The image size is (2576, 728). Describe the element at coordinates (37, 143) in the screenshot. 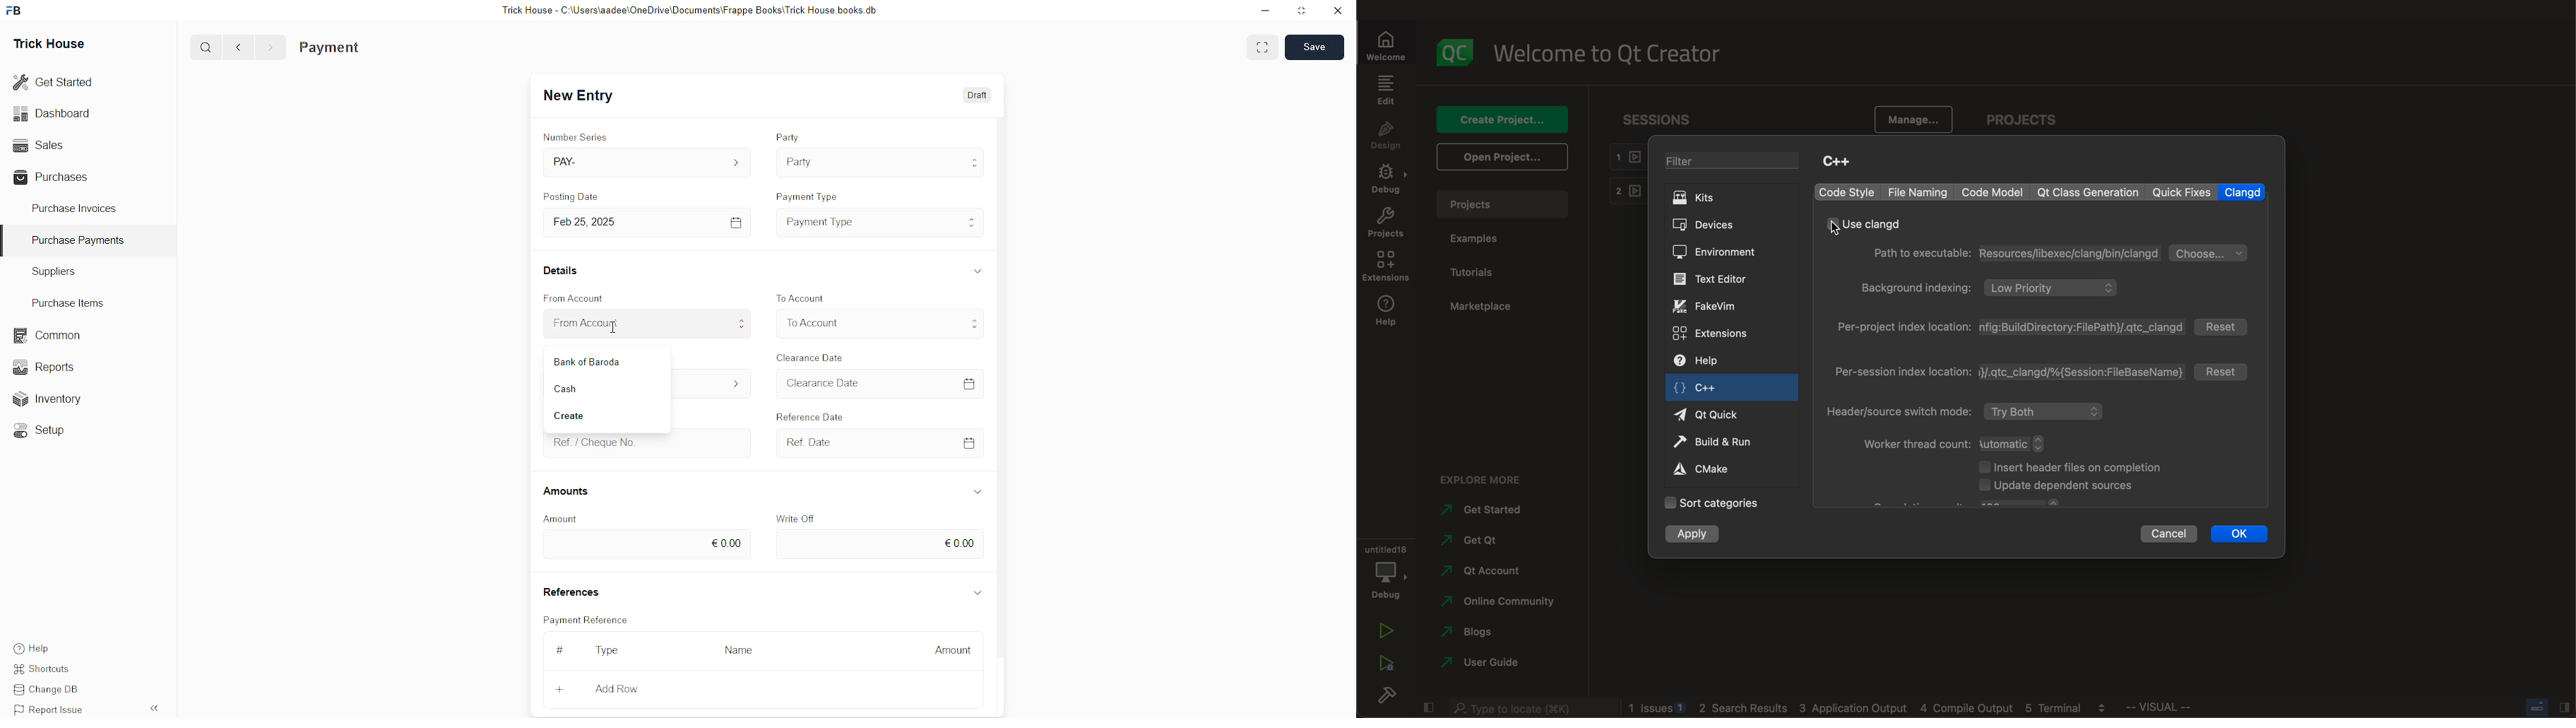

I see `Sales` at that location.